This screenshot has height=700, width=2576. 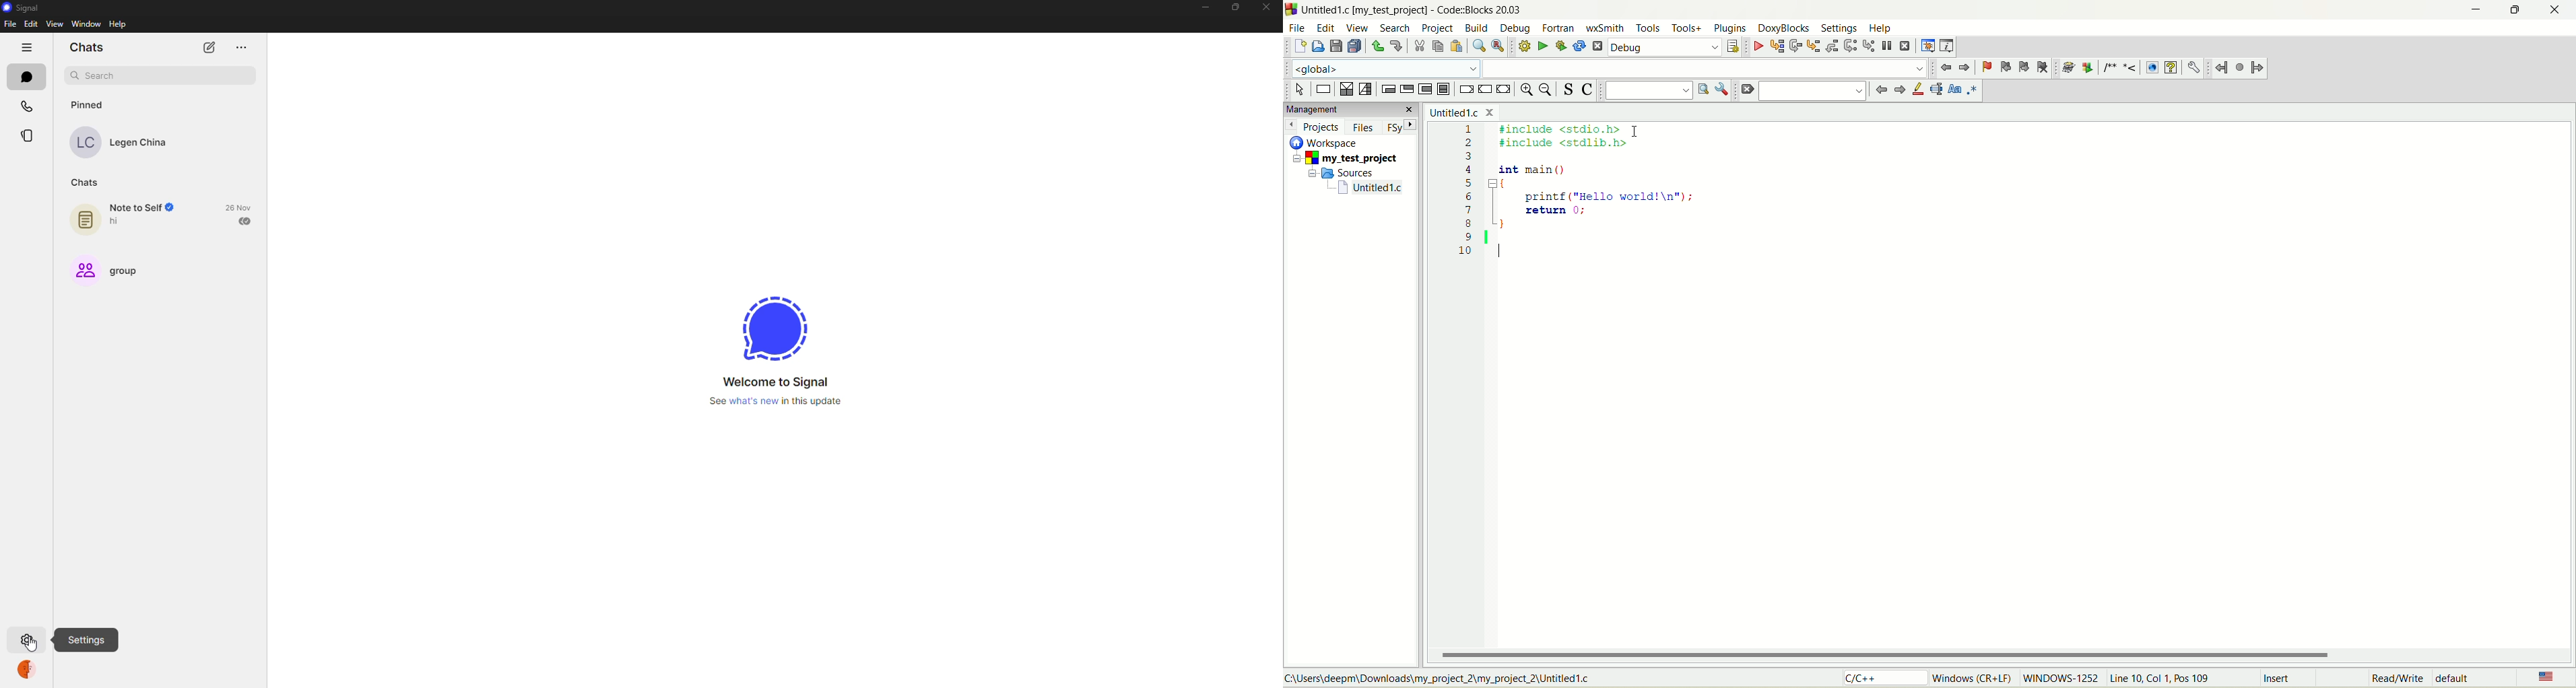 What do you see at coordinates (1880, 679) in the screenshot?
I see `C/C++` at bounding box center [1880, 679].